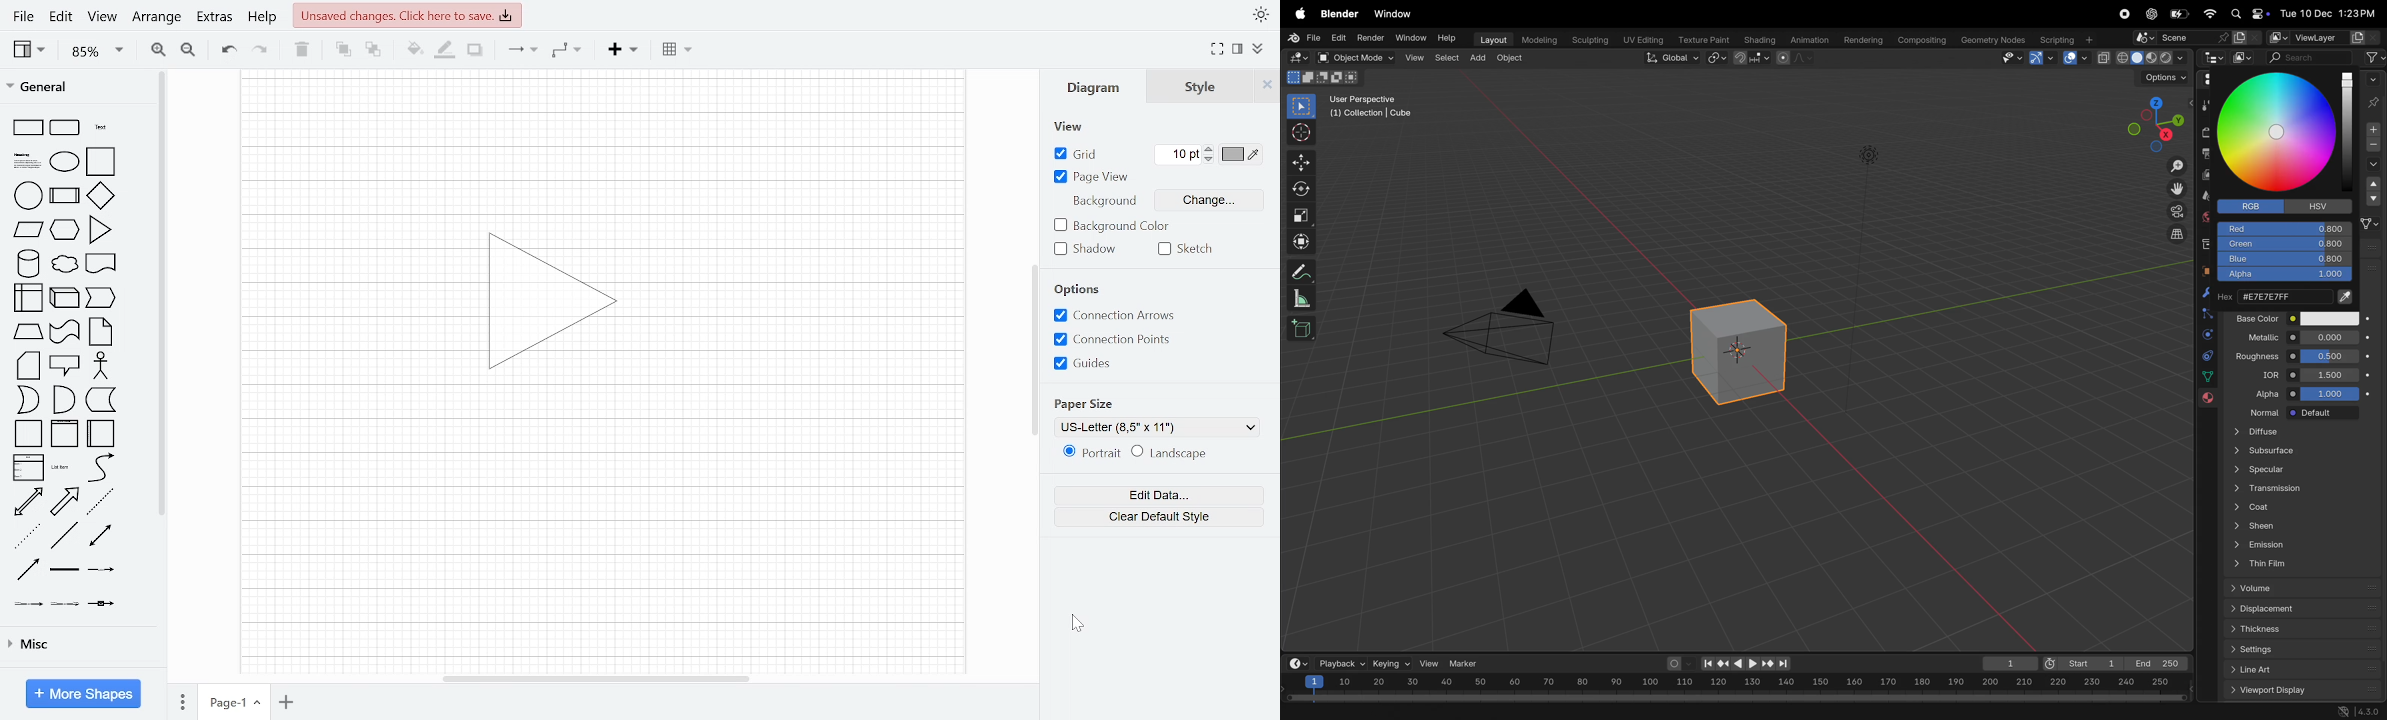 This screenshot has height=728, width=2408. What do you see at coordinates (64, 535) in the screenshot?
I see `Line` at bounding box center [64, 535].